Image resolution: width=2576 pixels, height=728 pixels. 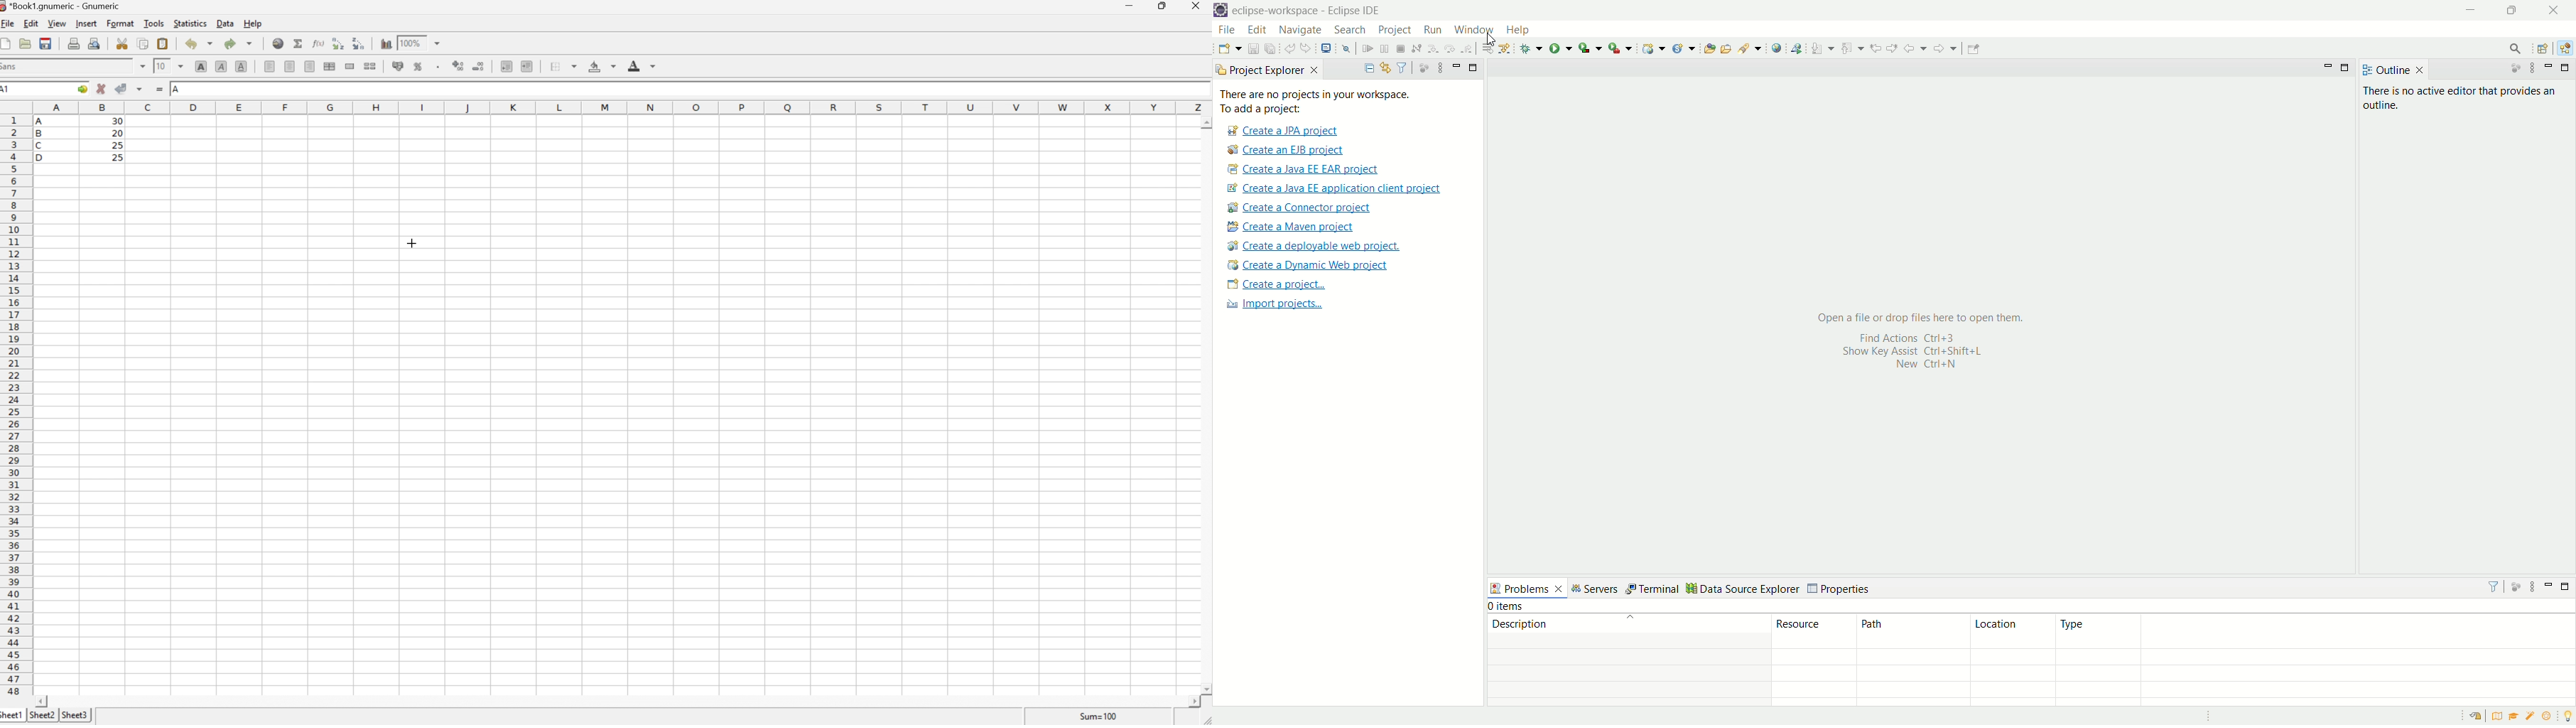 What do you see at coordinates (1525, 587) in the screenshot?
I see `problems` at bounding box center [1525, 587].